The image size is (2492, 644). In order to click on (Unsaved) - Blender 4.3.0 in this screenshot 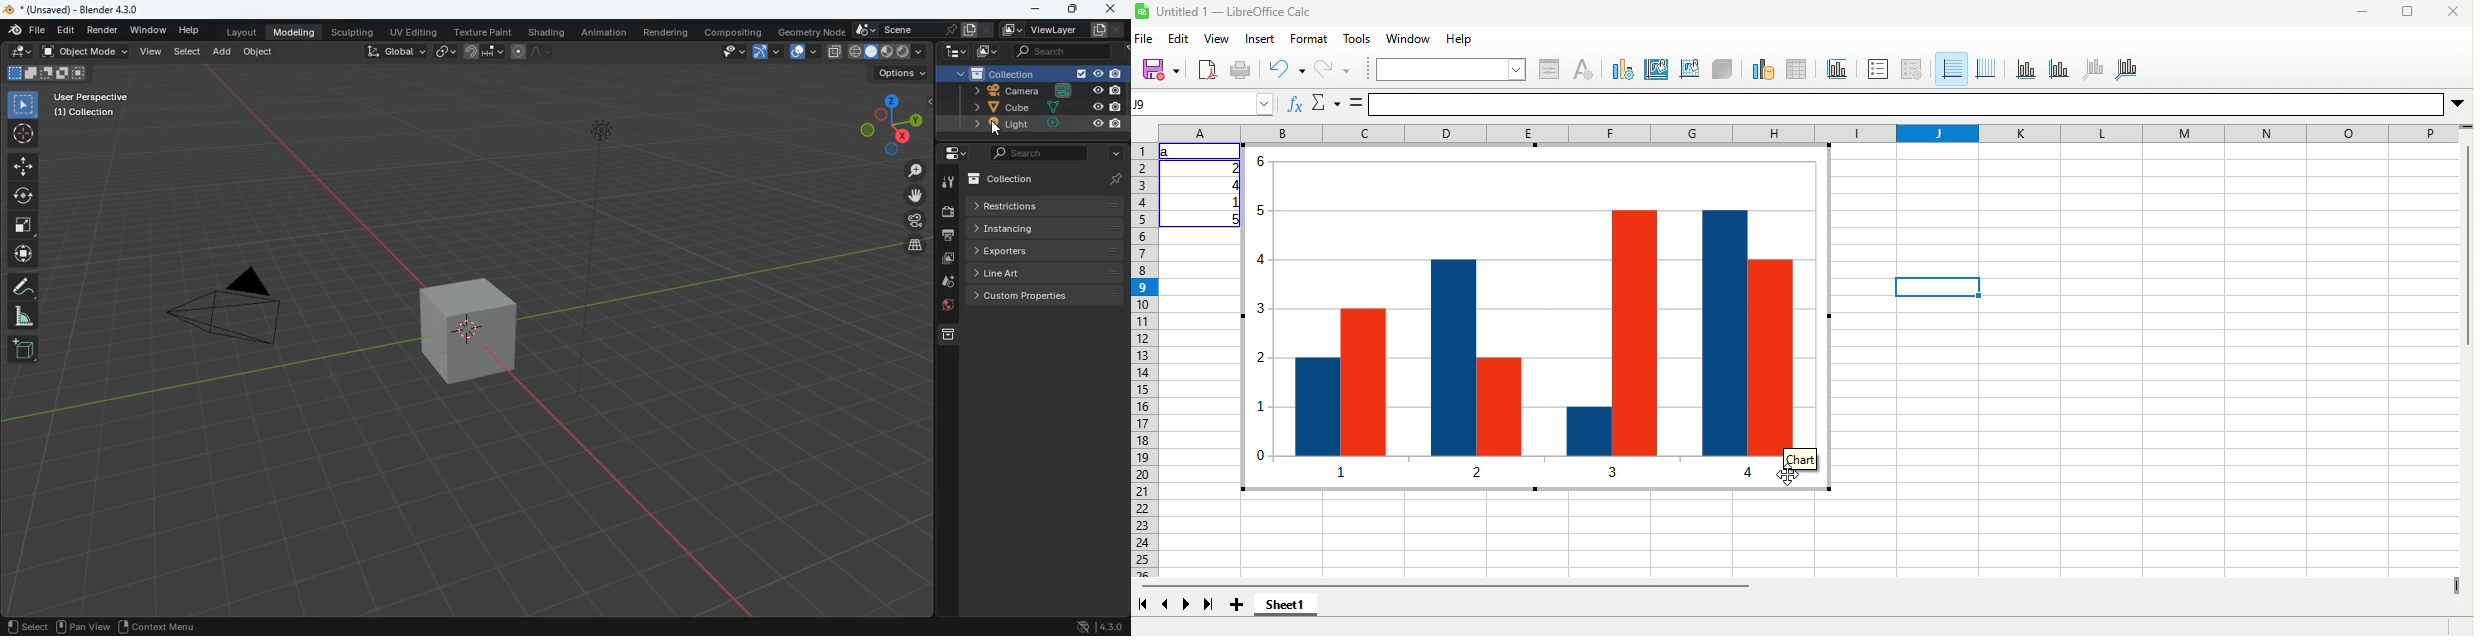, I will do `click(71, 8)`.